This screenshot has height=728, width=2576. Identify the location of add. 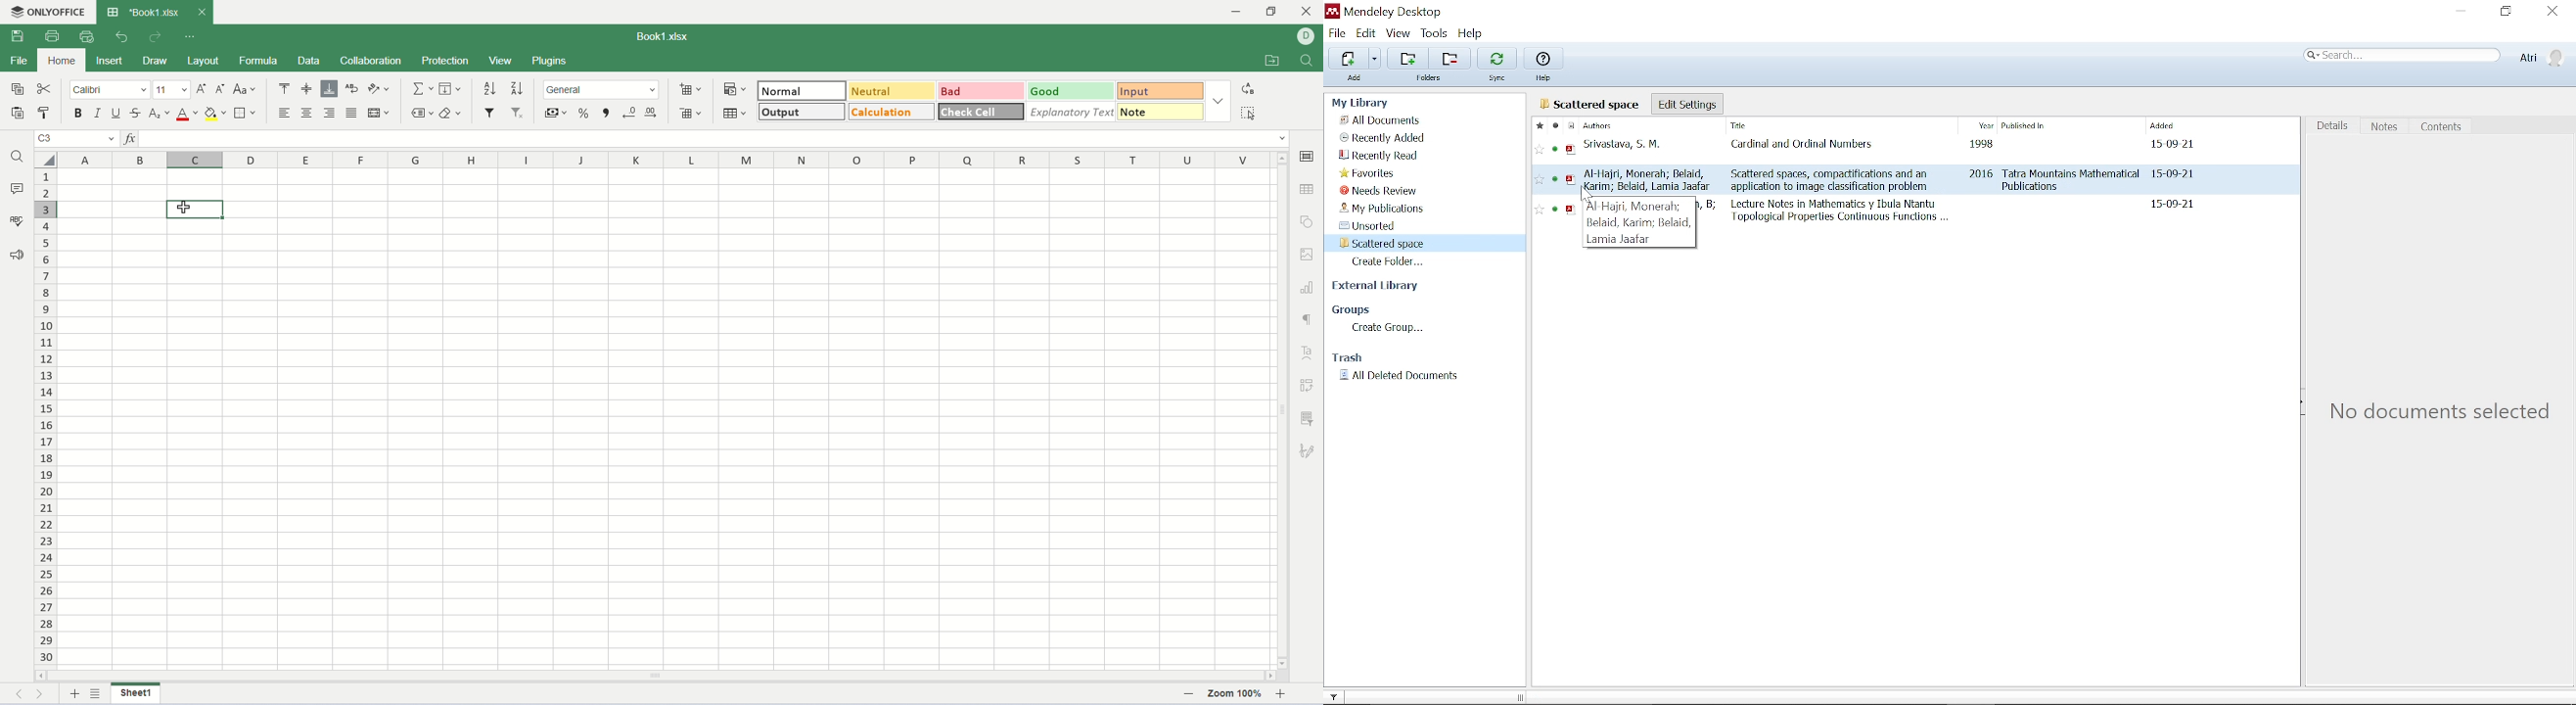
(1355, 78).